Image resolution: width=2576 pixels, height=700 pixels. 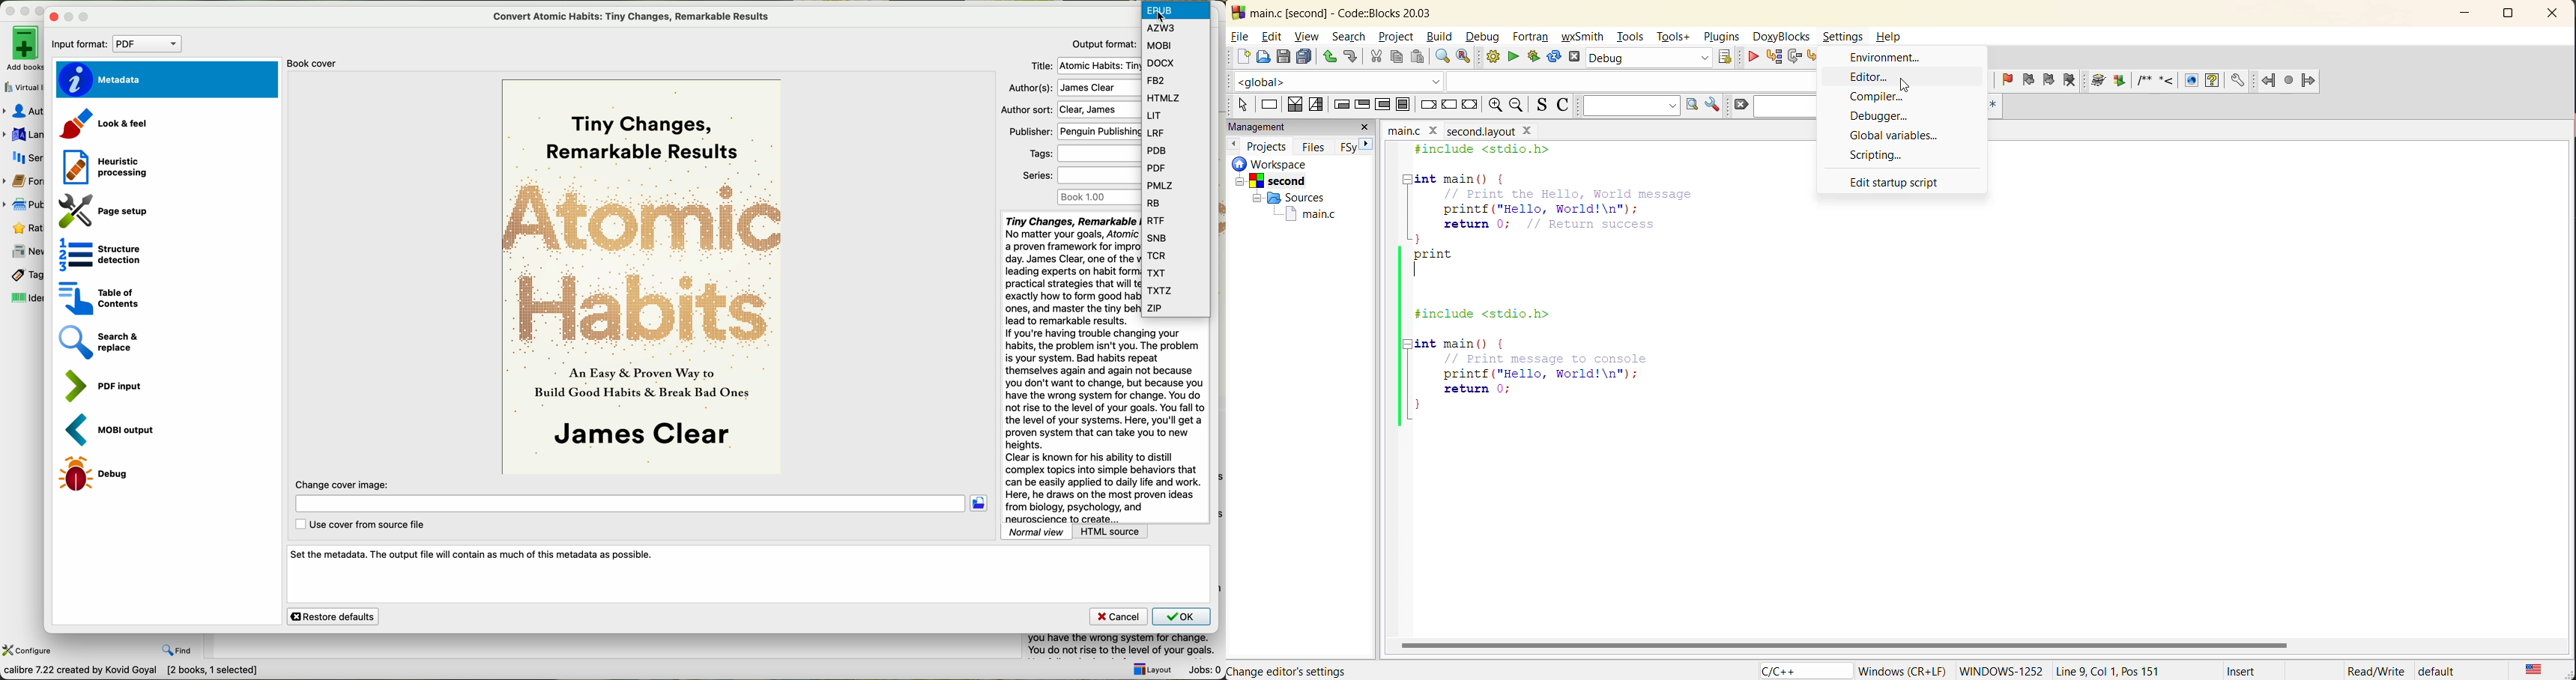 I want to click on file location, so click(x=1332, y=671).